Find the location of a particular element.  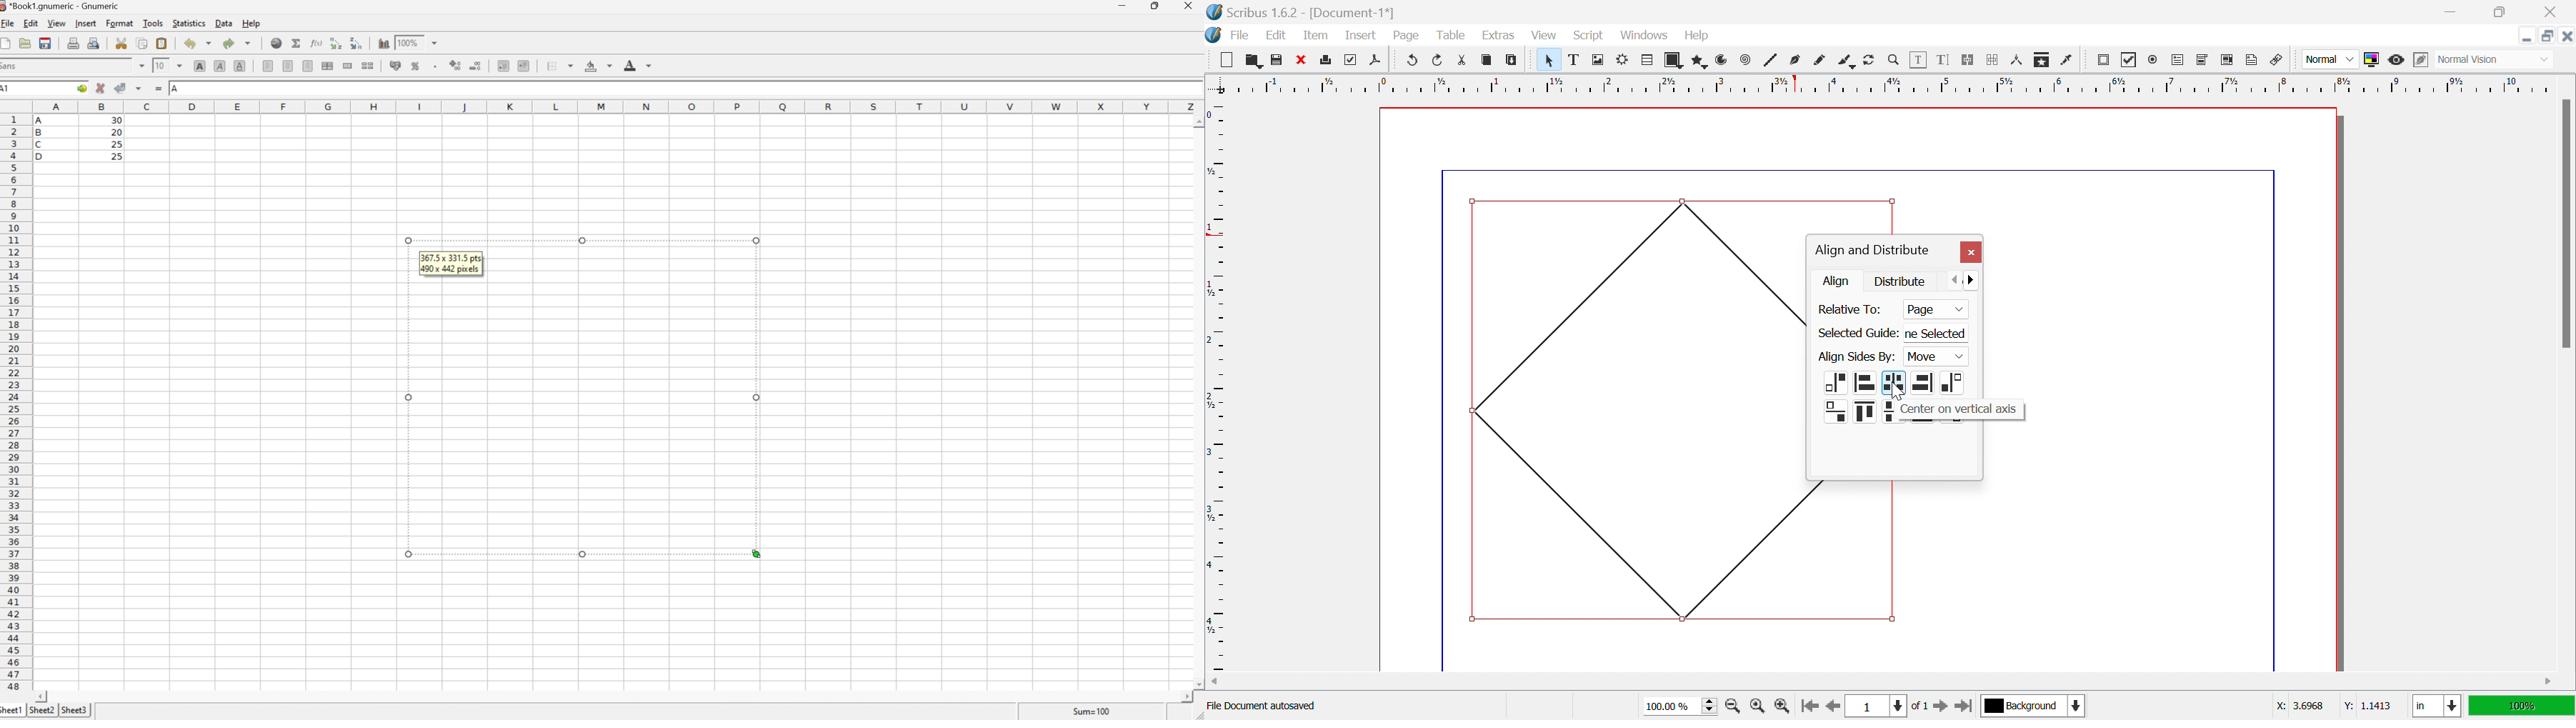

Render frame is located at coordinates (1622, 59).